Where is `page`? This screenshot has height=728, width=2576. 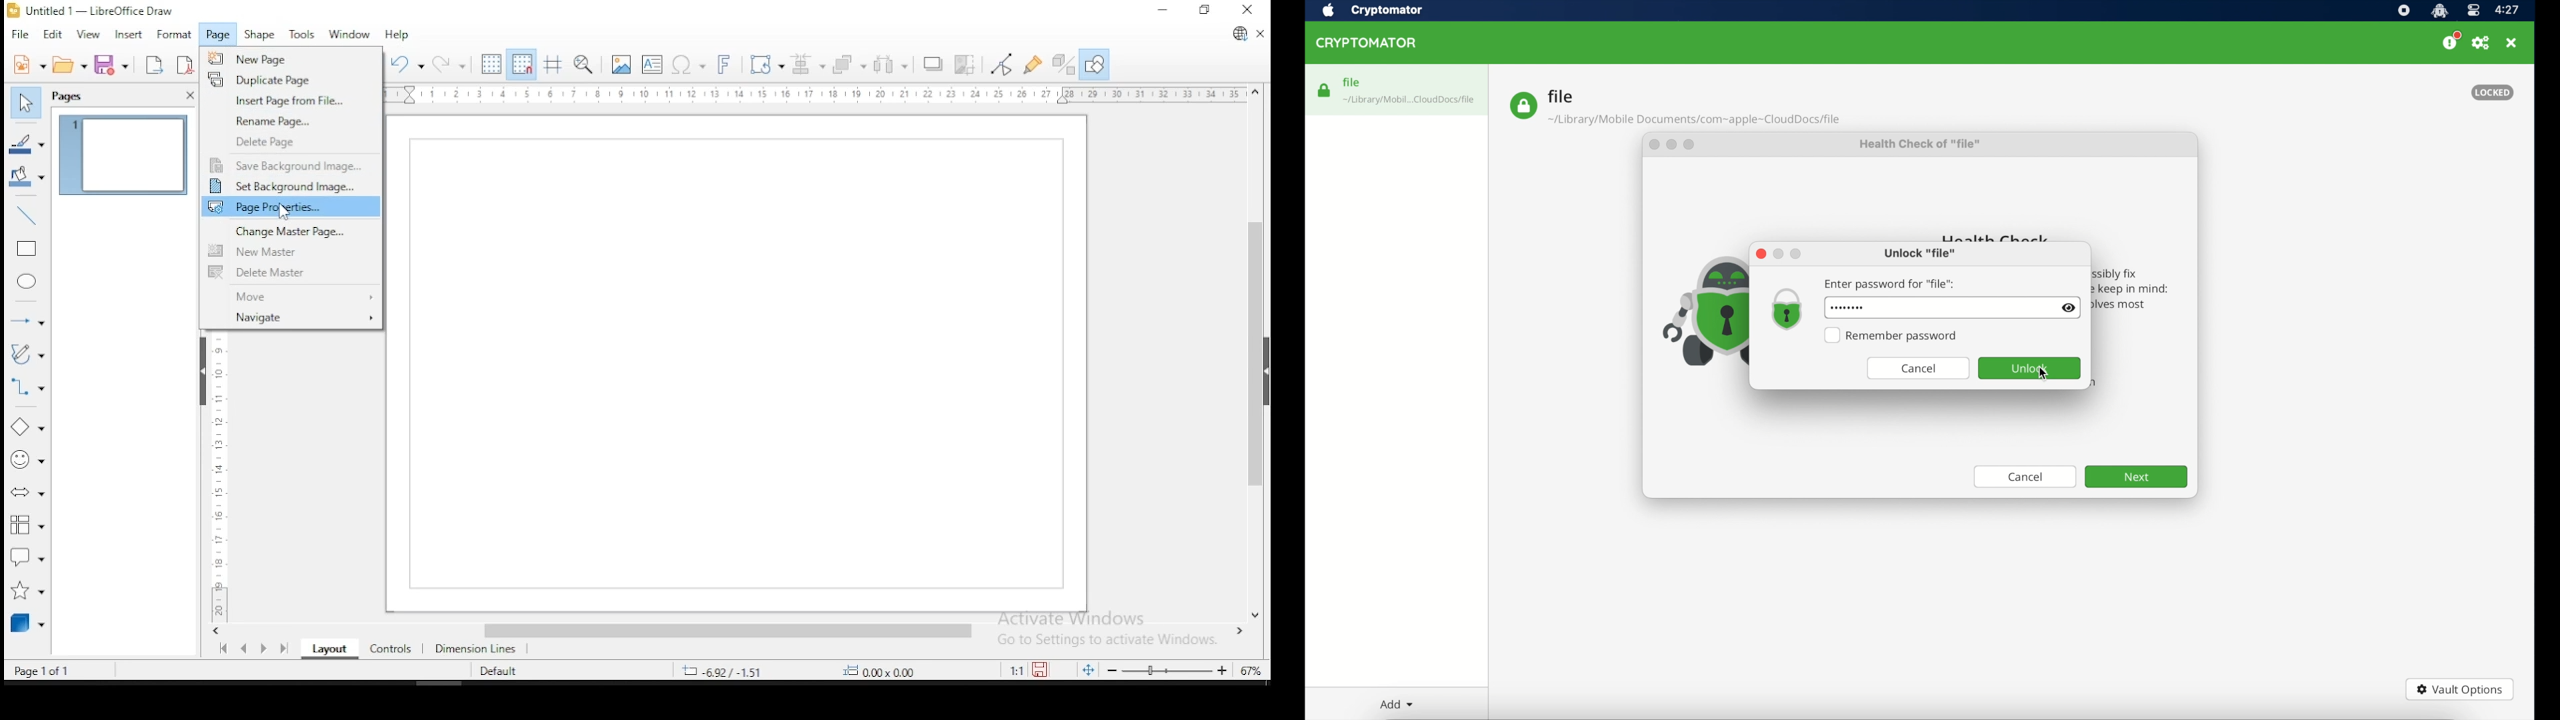 page is located at coordinates (219, 35).